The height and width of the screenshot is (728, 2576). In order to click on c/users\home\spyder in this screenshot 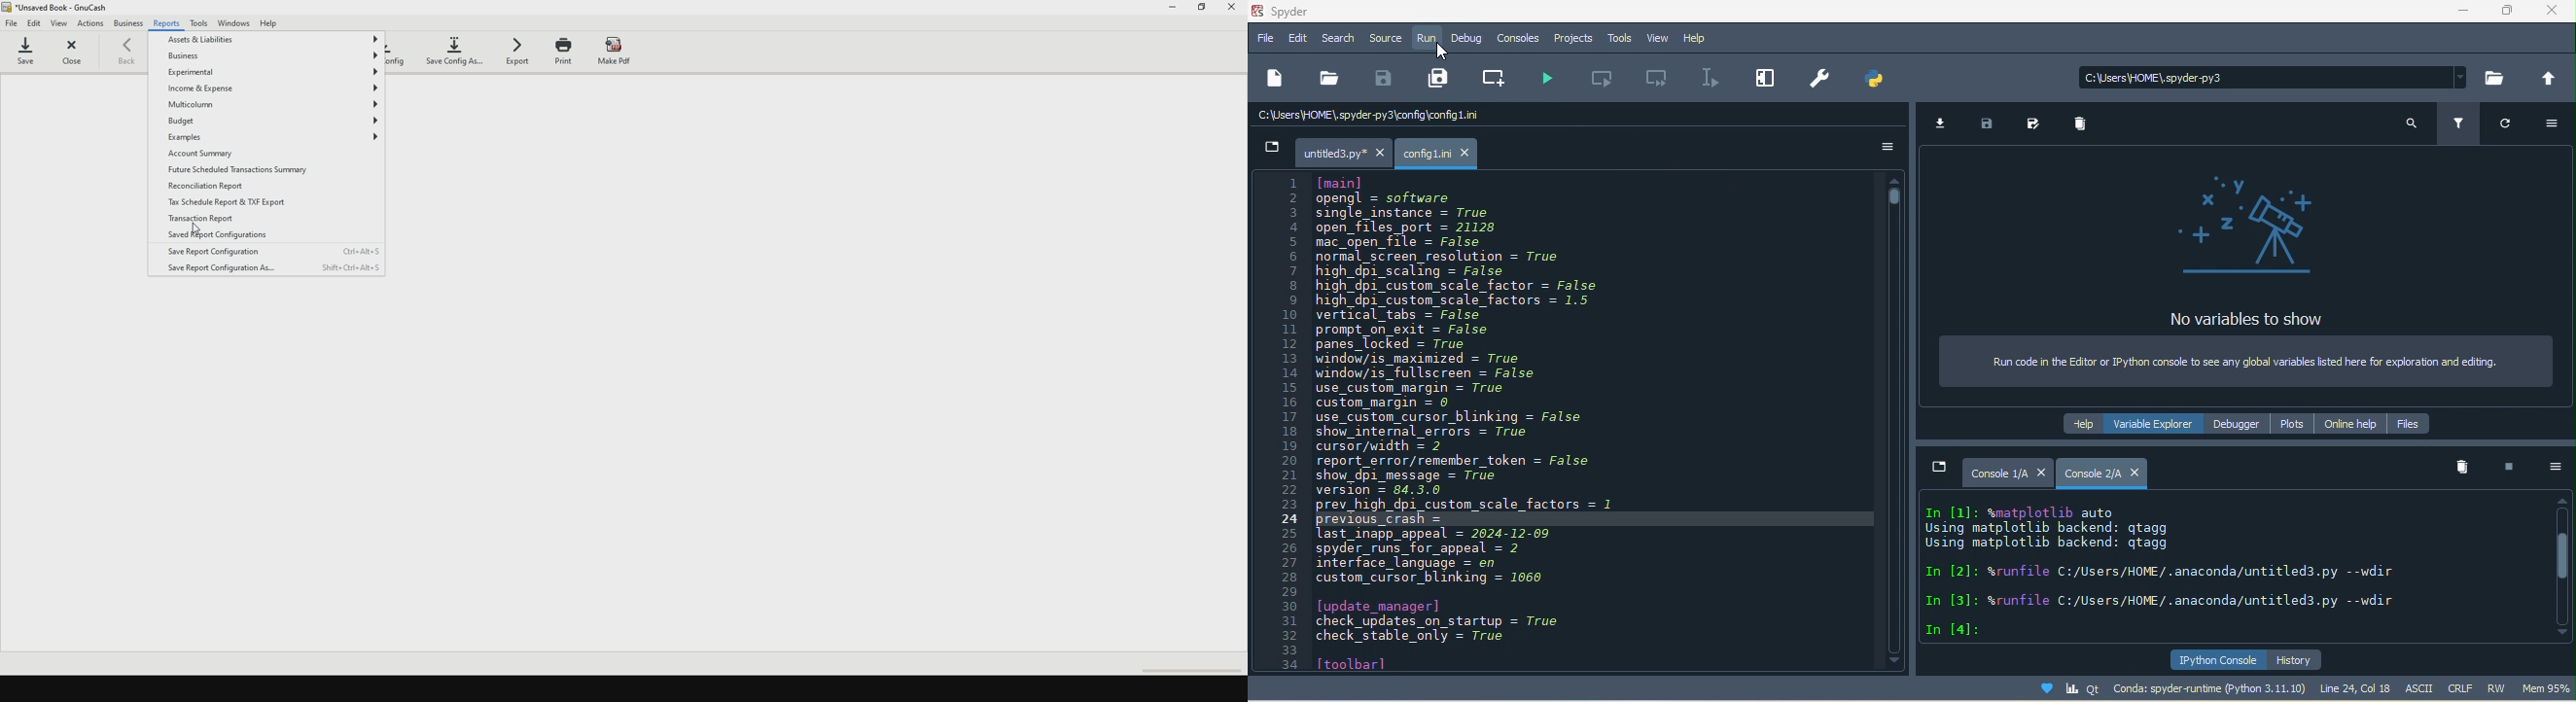, I will do `click(1455, 117)`.